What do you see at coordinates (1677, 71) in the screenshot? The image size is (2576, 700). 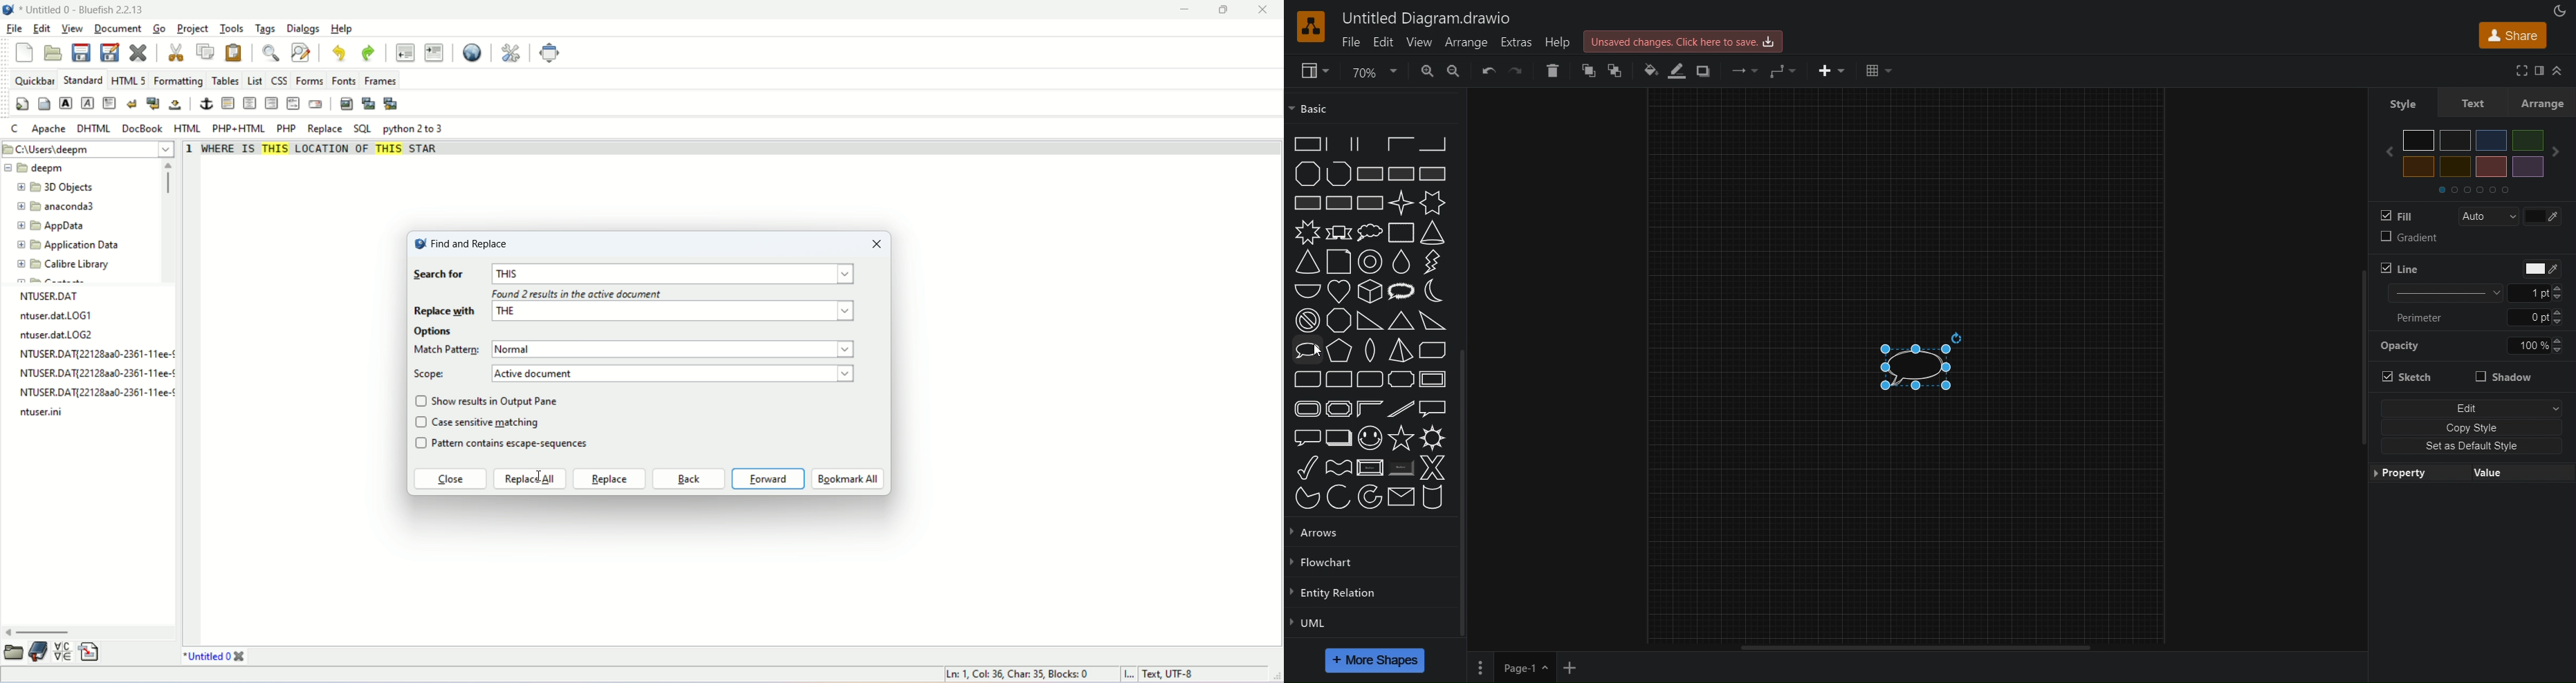 I see `Line Color` at bounding box center [1677, 71].